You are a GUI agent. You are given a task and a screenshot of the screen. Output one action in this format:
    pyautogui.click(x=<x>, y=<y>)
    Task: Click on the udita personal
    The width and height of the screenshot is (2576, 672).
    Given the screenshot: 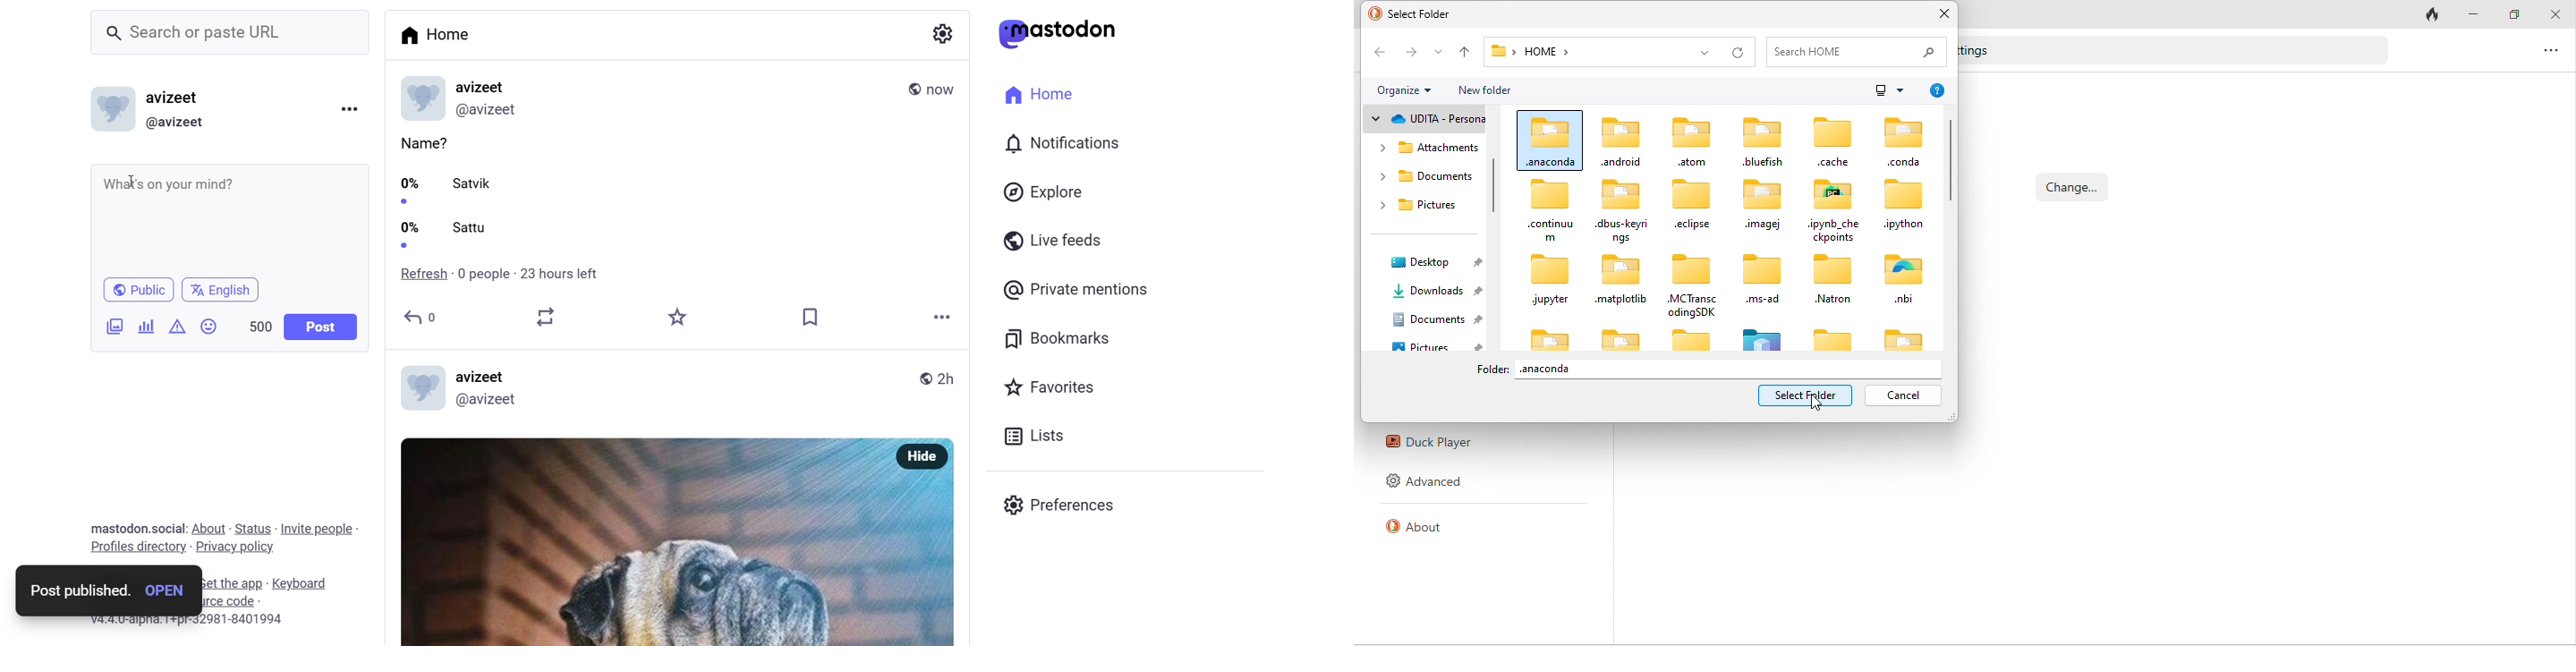 What is the action you would take?
    pyautogui.click(x=1423, y=118)
    